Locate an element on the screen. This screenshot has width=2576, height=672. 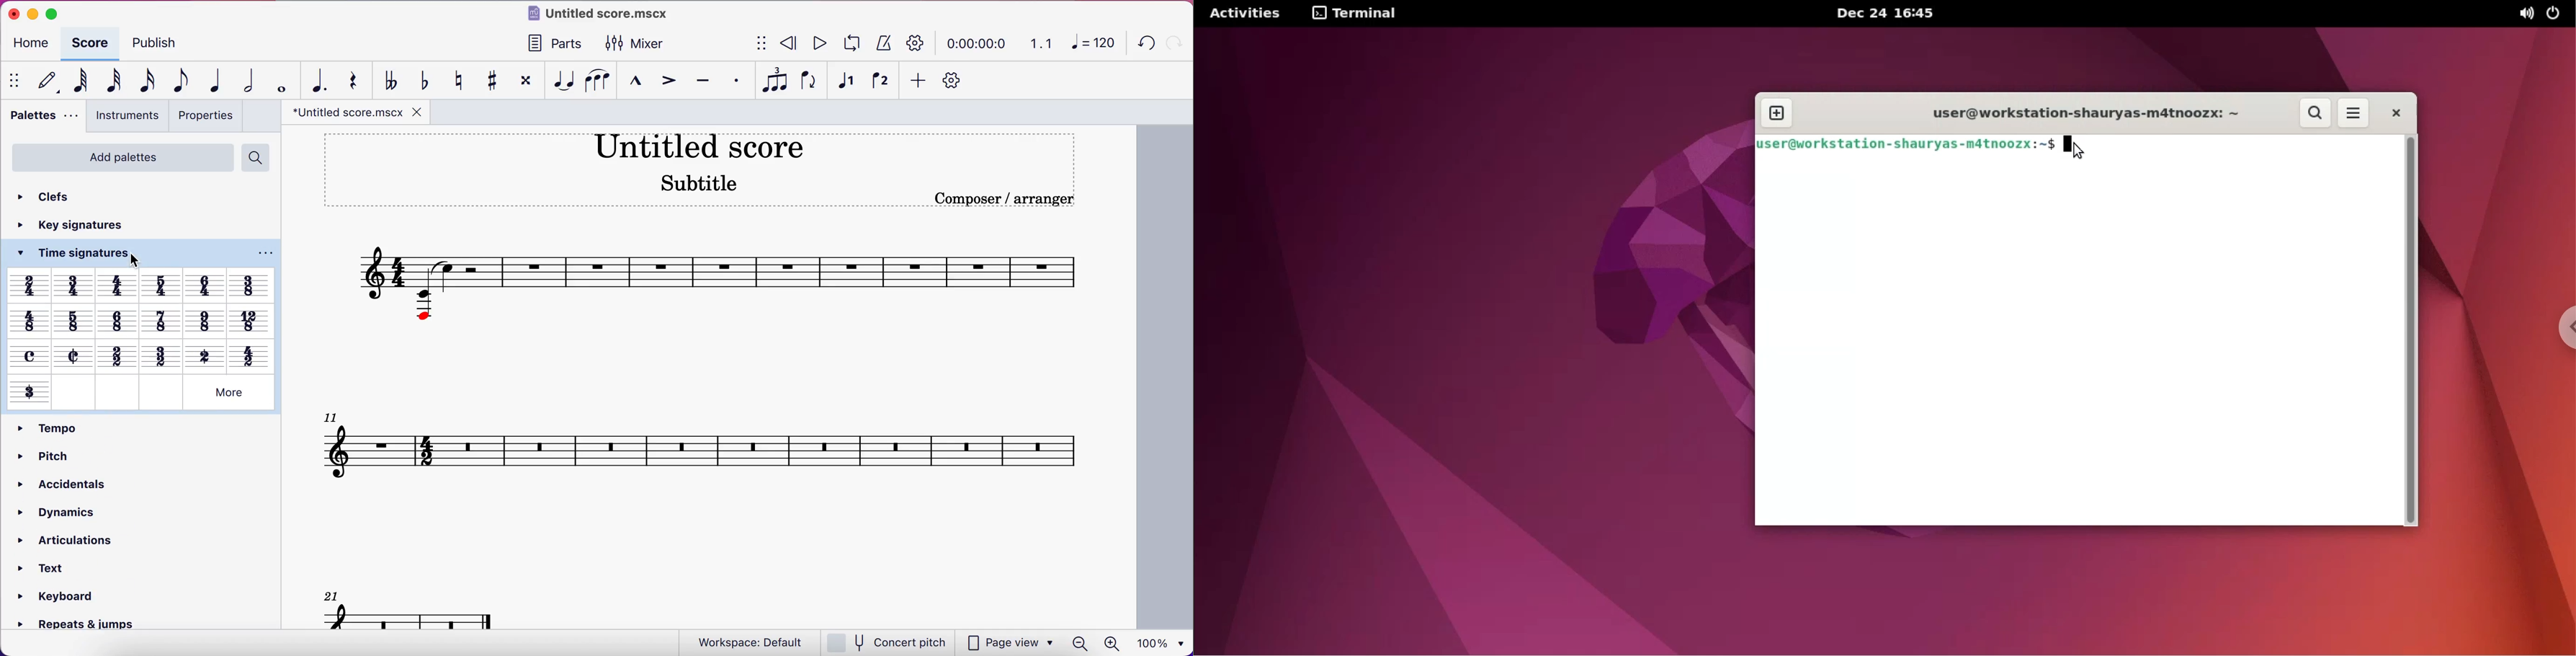
maximize is located at coordinates (60, 13).